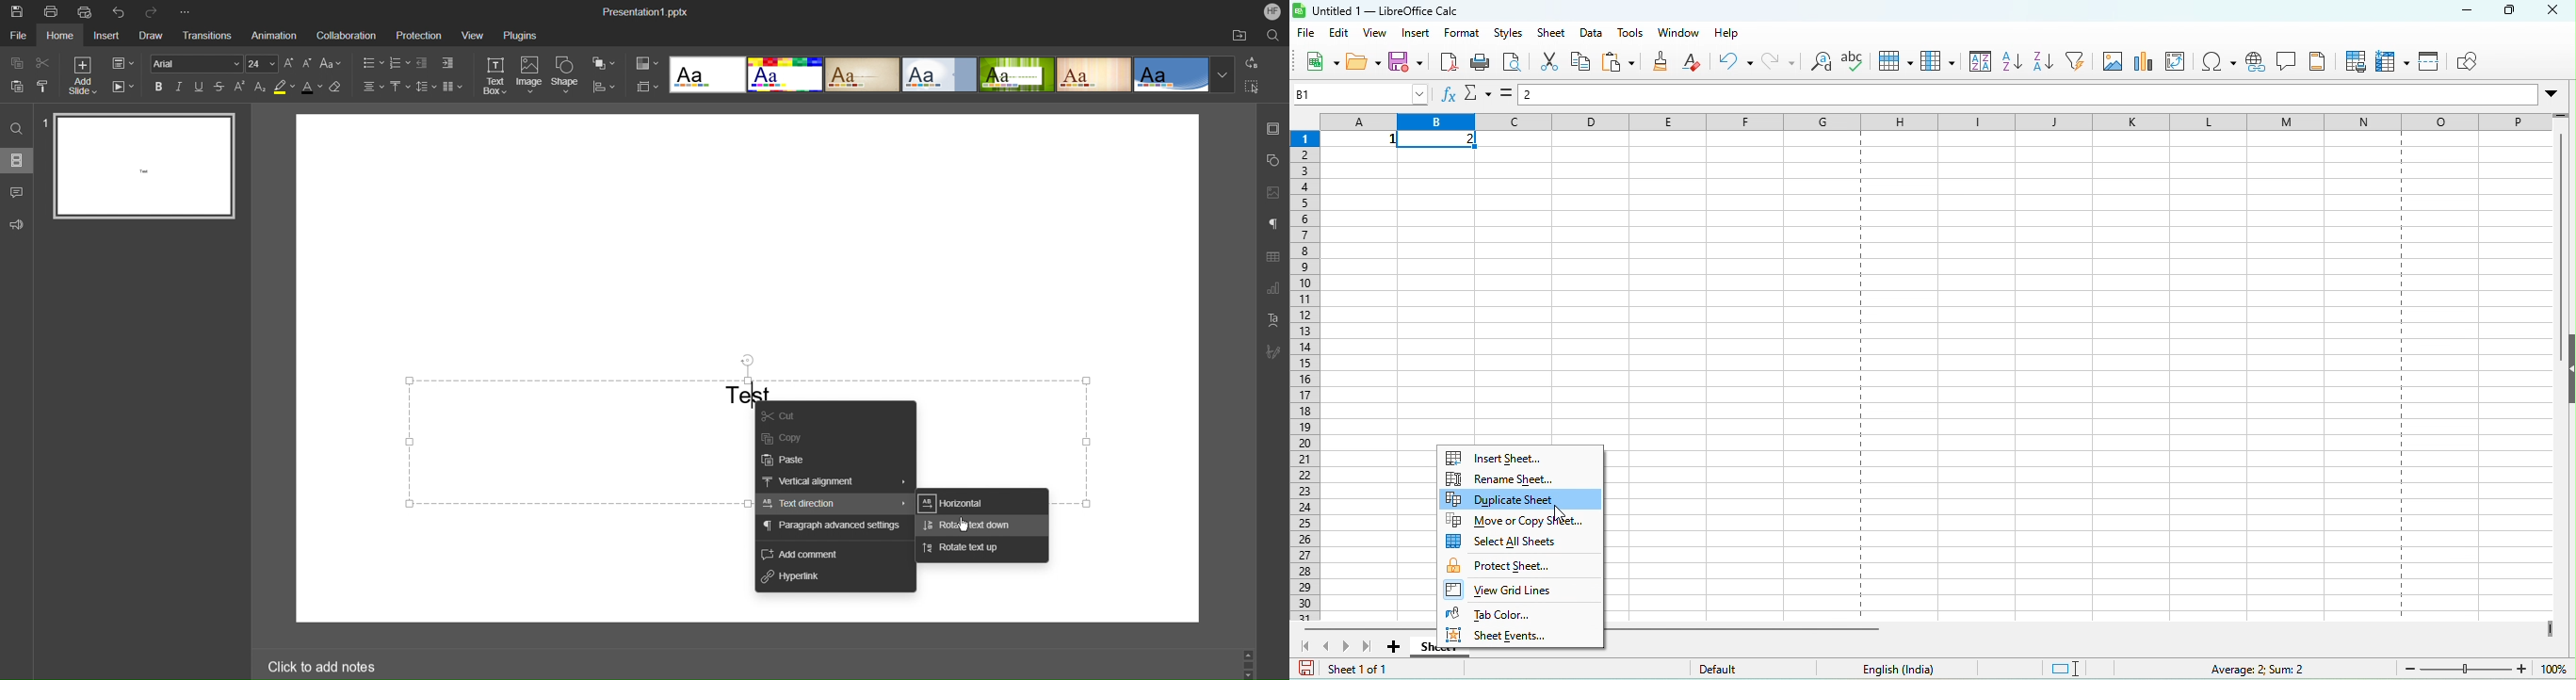 This screenshot has width=2576, height=700. What do you see at coordinates (2013, 64) in the screenshot?
I see `sort ascending` at bounding box center [2013, 64].